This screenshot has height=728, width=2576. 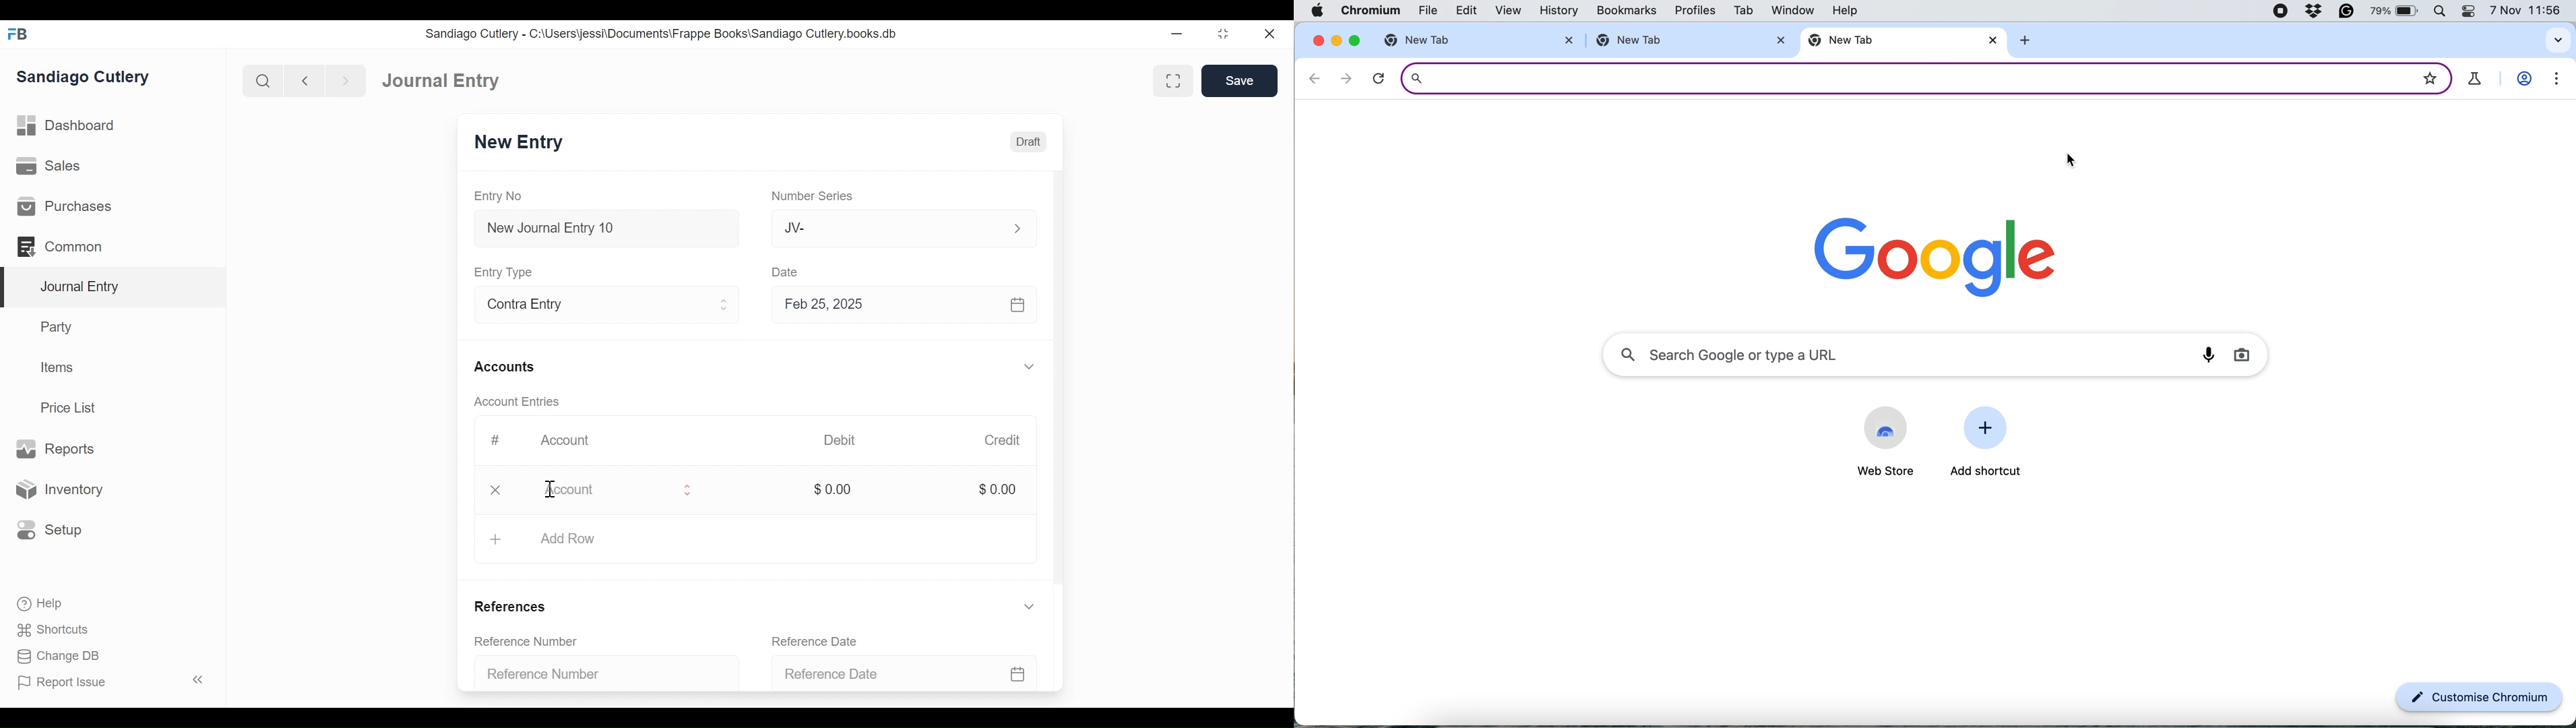 I want to click on bookmark, so click(x=2430, y=75).